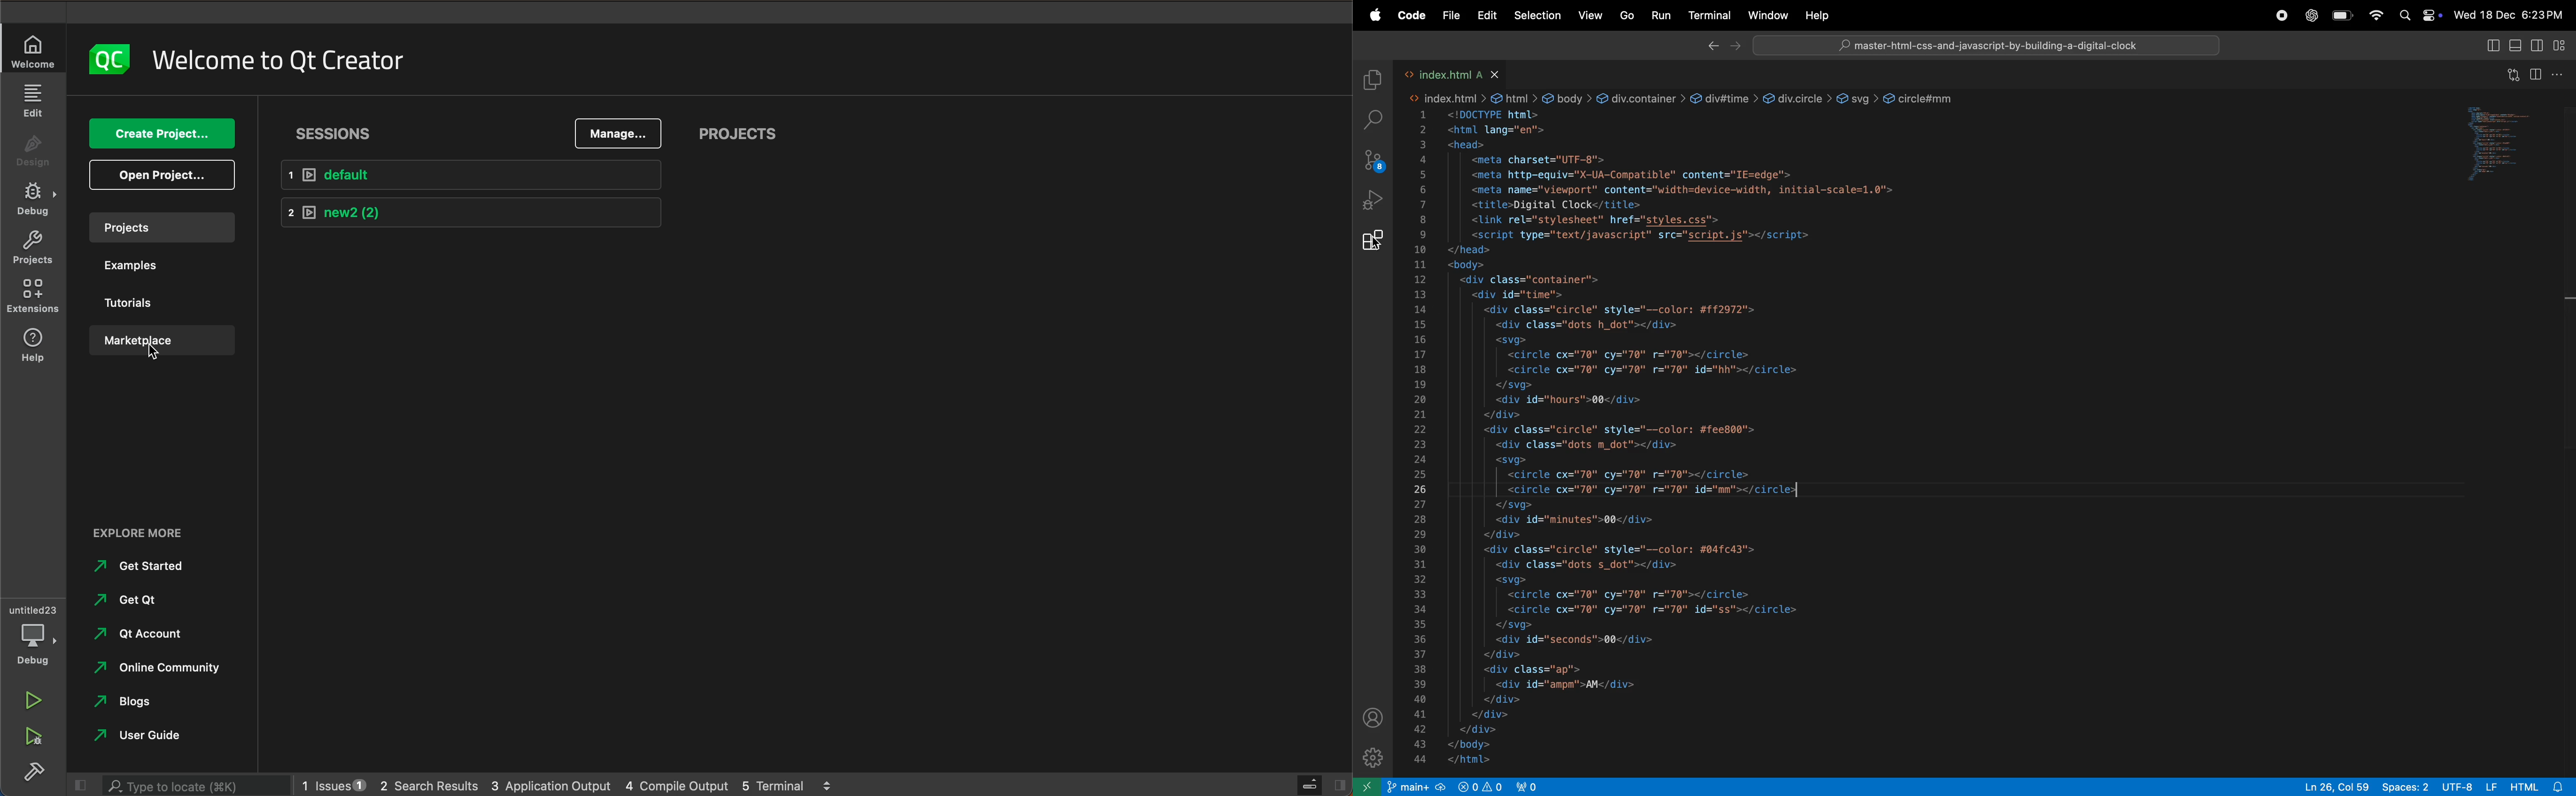 The height and width of the screenshot is (812, 2576). What do you see at coordinates (2493, 45) in the screenshot?
I see `primary side bar` at bounding box center [2493, 45].